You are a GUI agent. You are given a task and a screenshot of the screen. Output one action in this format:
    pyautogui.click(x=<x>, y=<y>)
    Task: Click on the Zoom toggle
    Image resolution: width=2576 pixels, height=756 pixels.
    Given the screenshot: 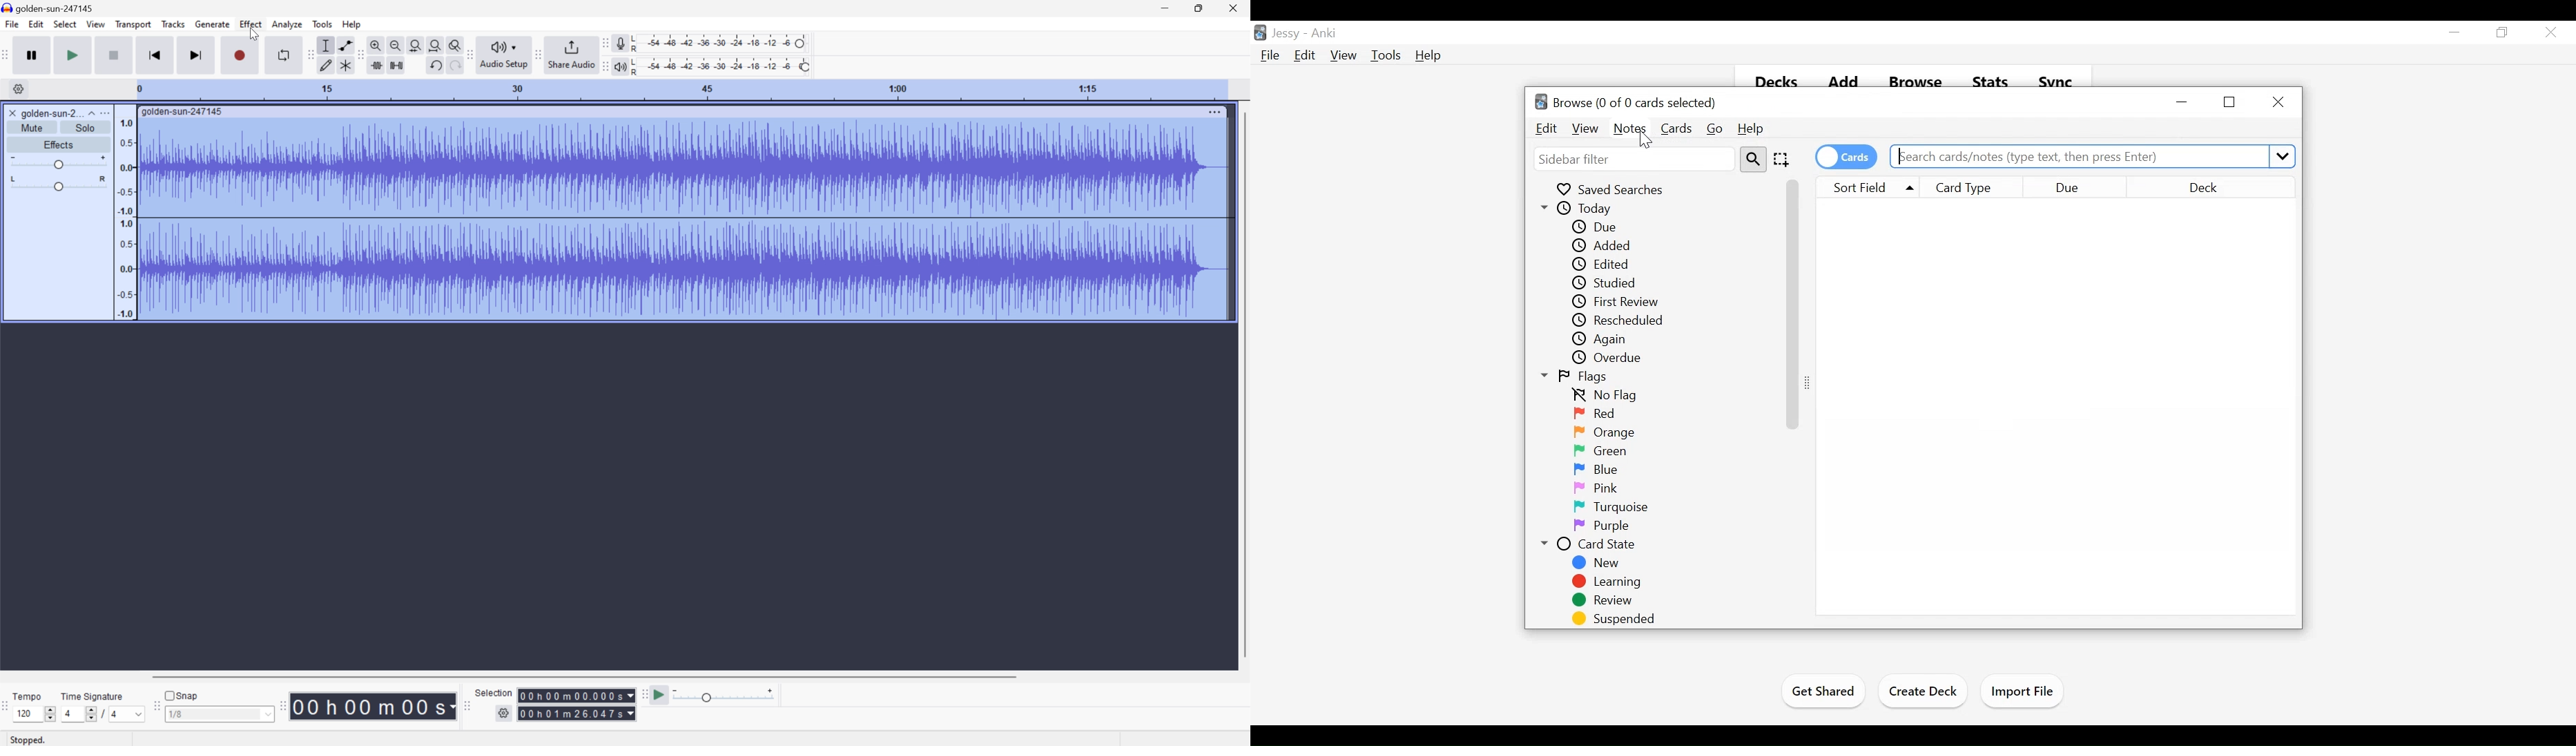 What is the action you would take?
    pyautogui.click(x=453, y=45)
    